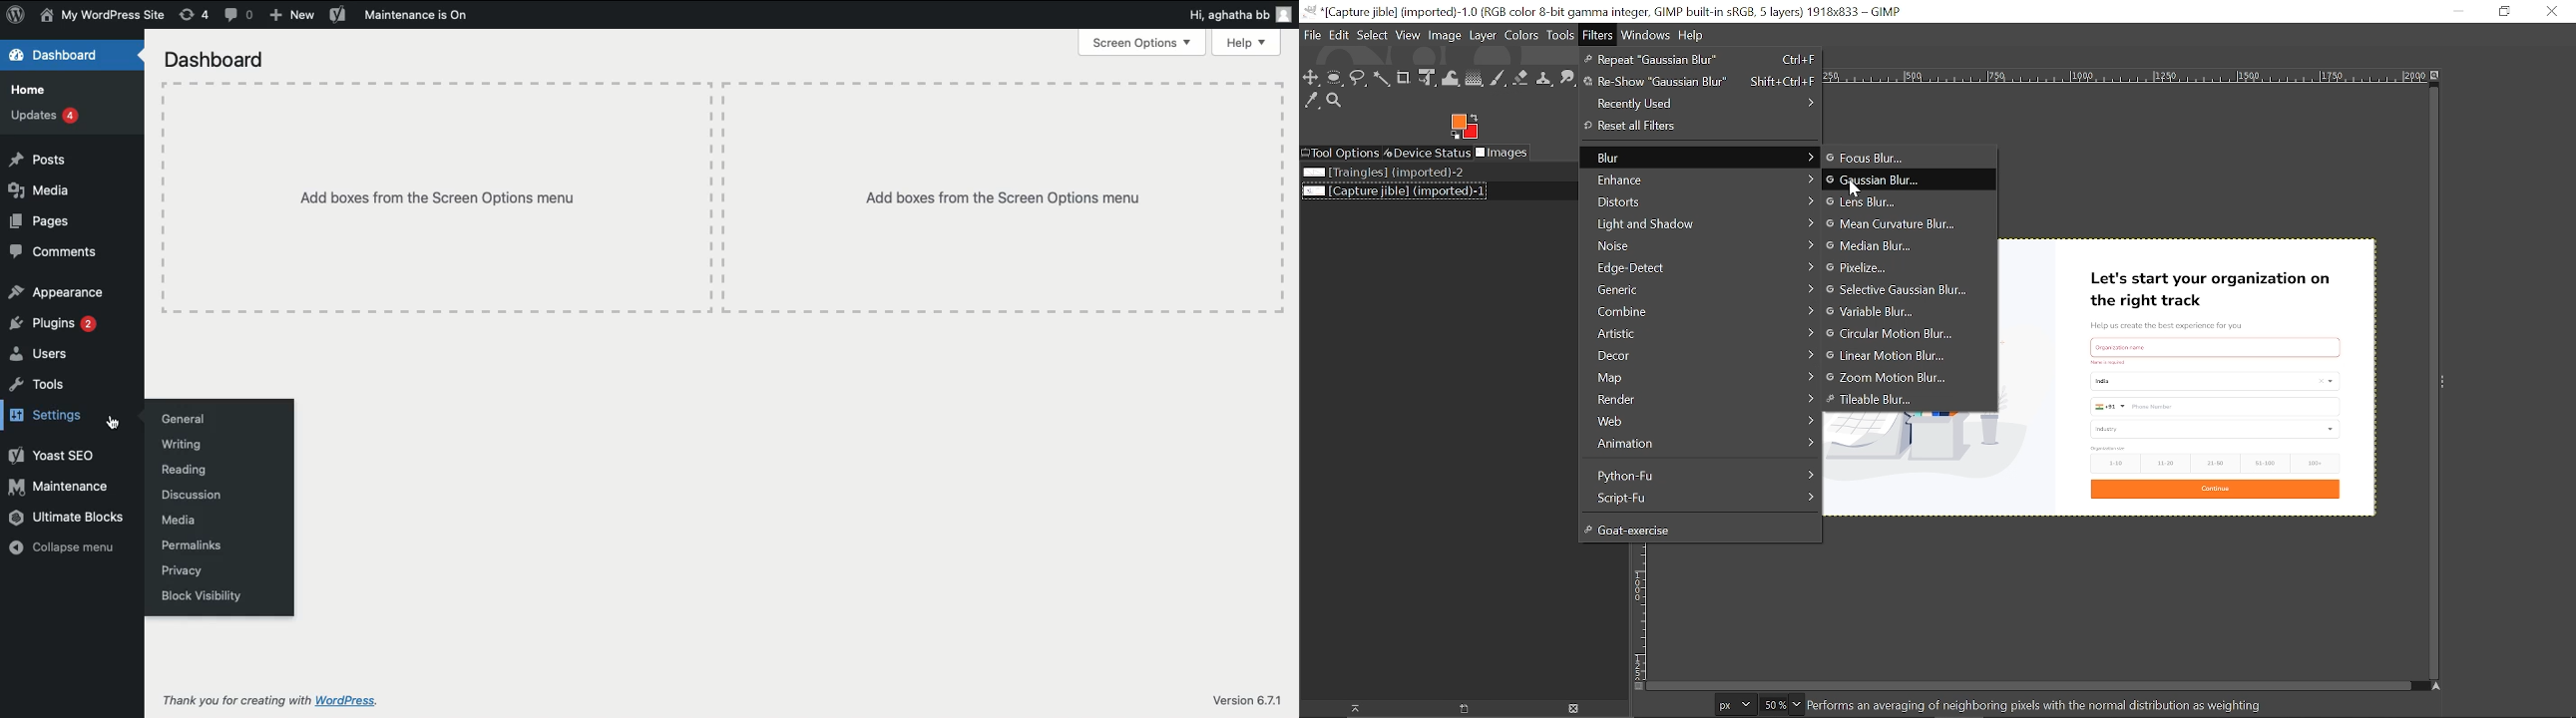  Describe the element at coordinates (1903, 312) in the screenshot. I see `Variable Blur` at that location.